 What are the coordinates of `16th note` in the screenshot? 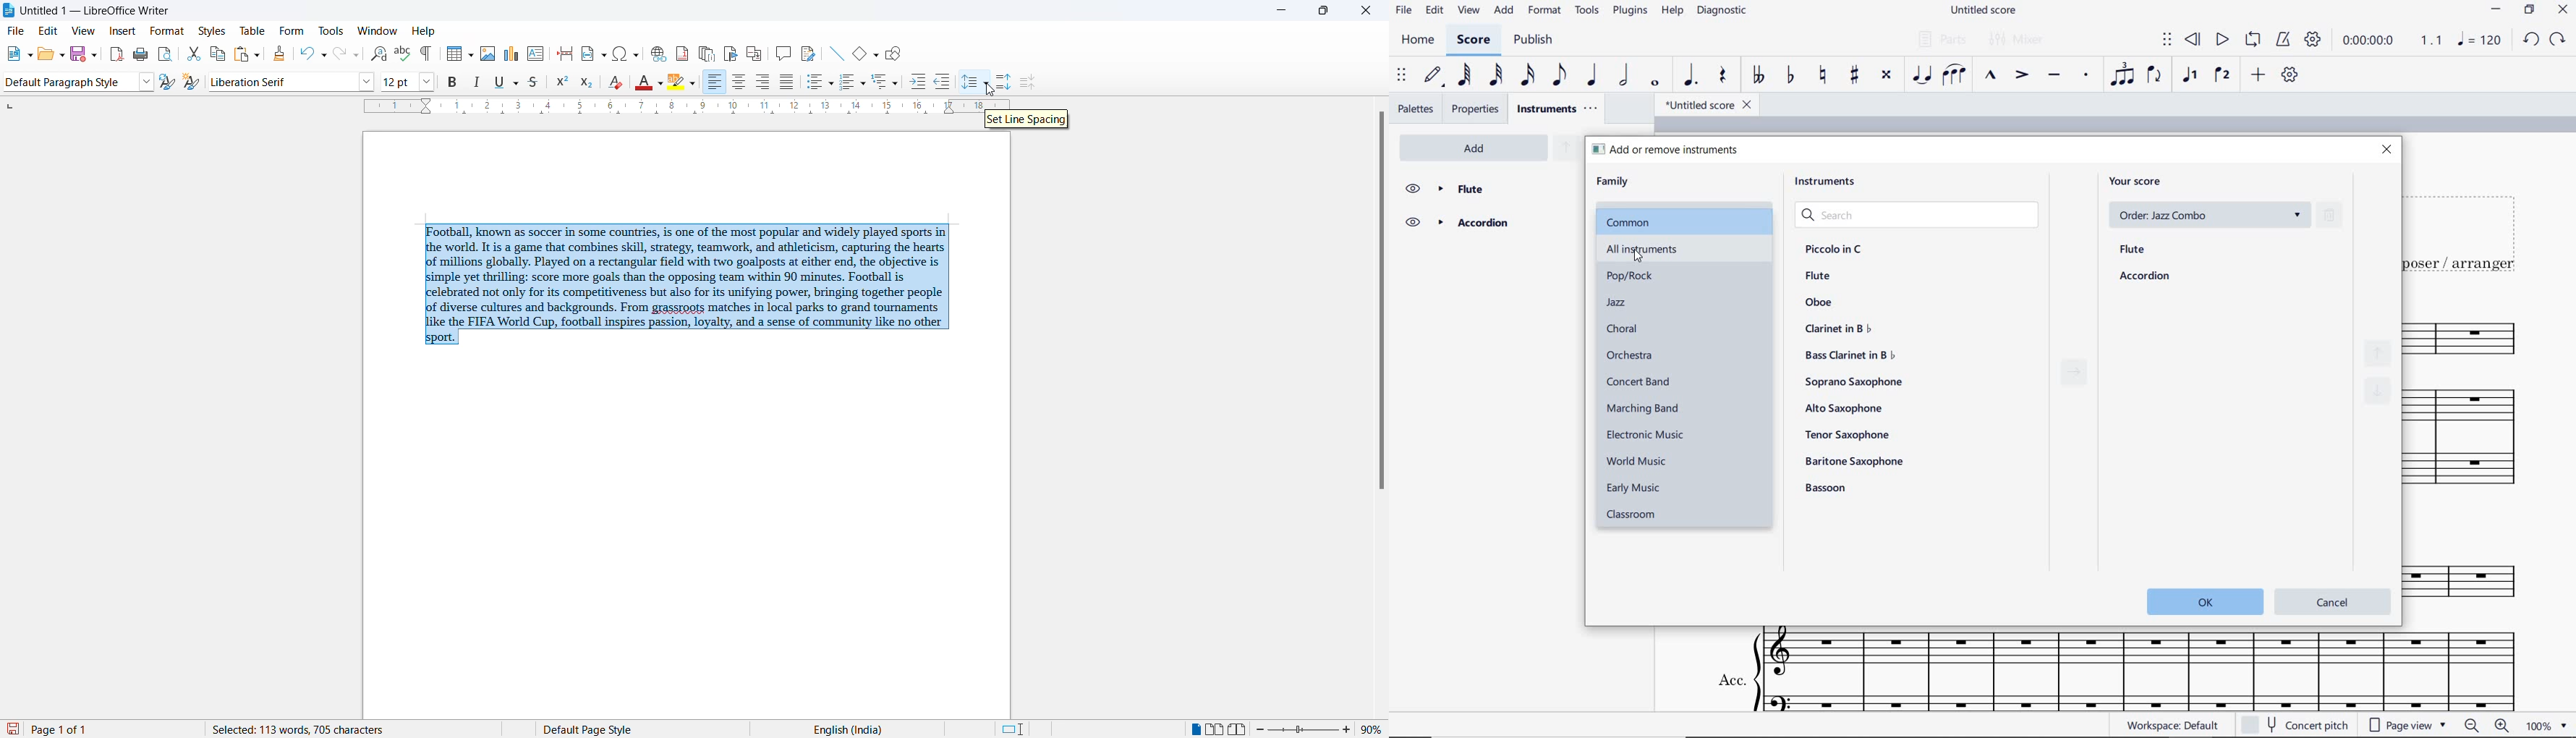 It's located at (1528, 75).